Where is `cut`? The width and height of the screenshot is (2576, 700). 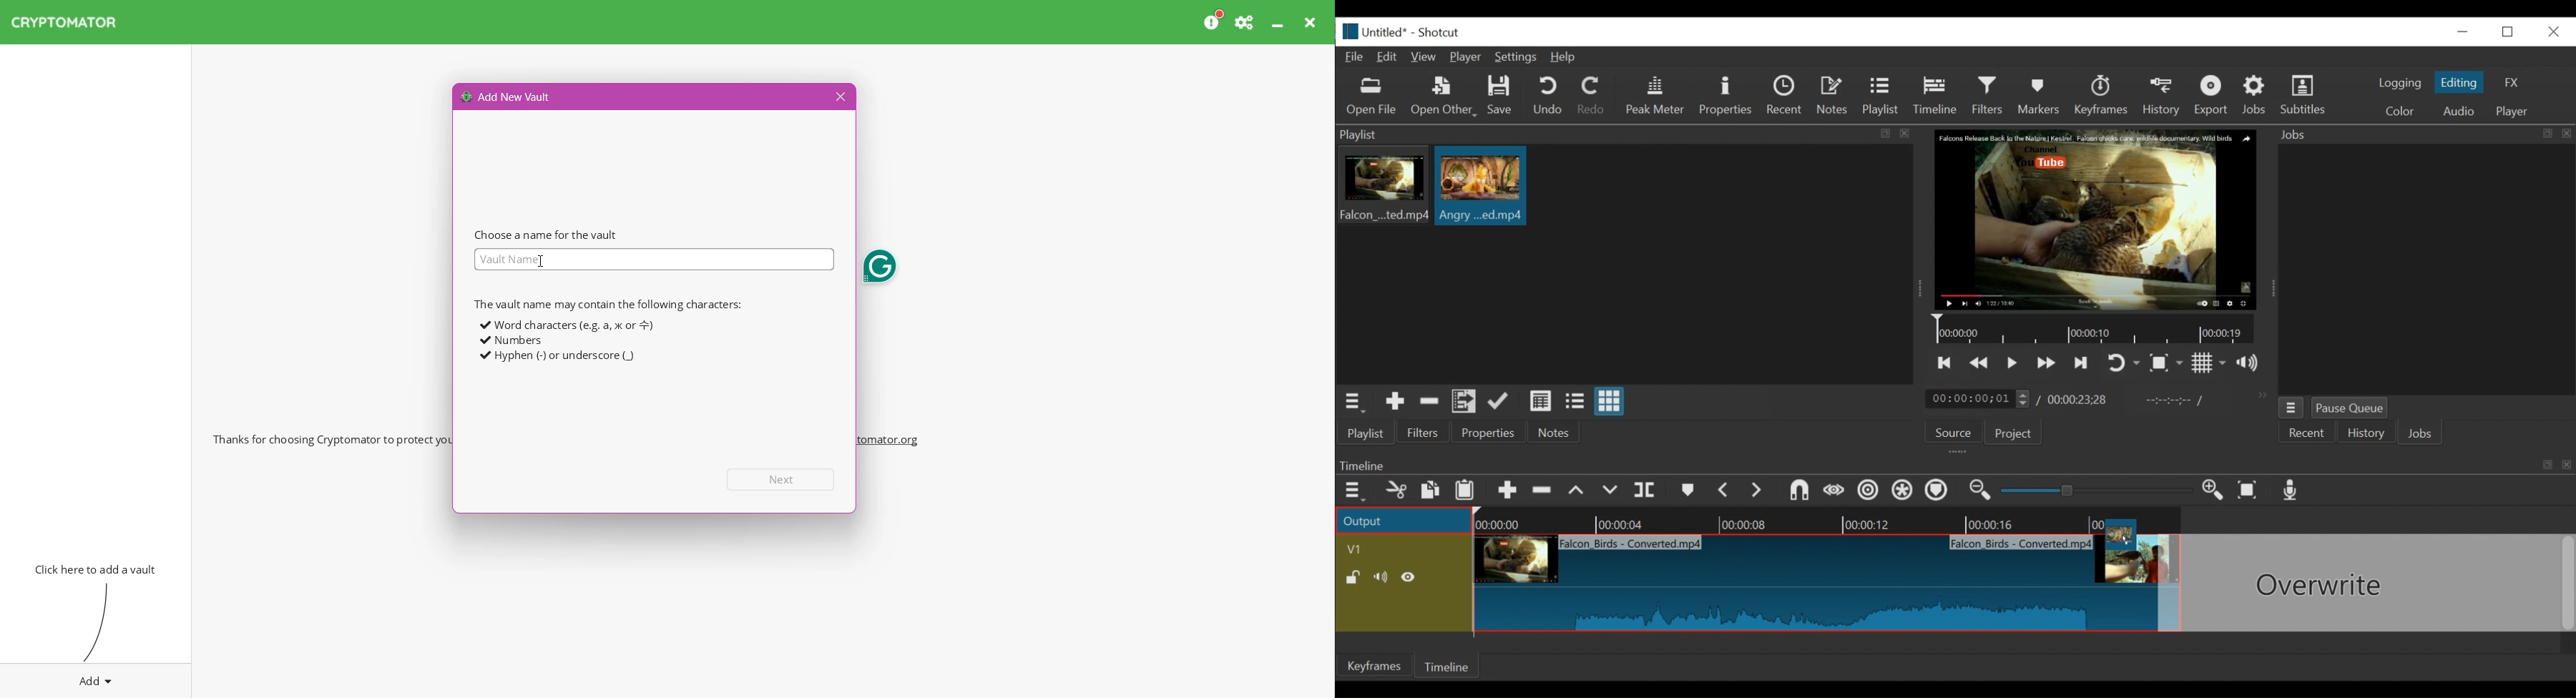 cut is located at coordinates (1395, 491).